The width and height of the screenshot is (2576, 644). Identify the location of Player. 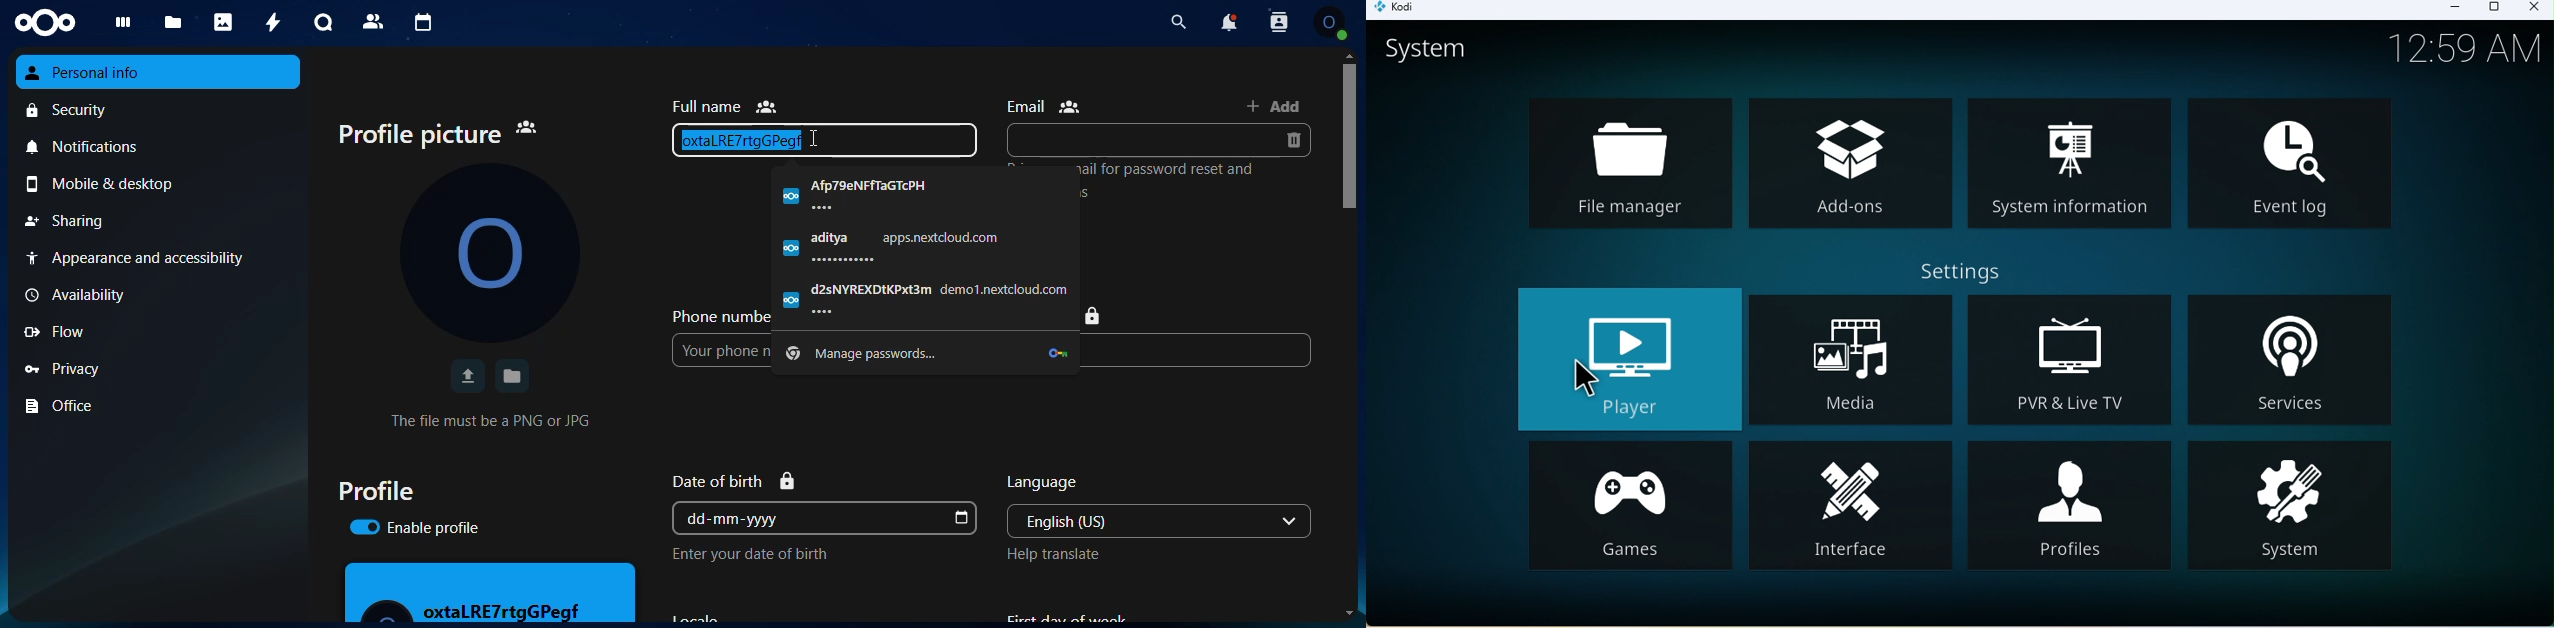
(1630, 359).